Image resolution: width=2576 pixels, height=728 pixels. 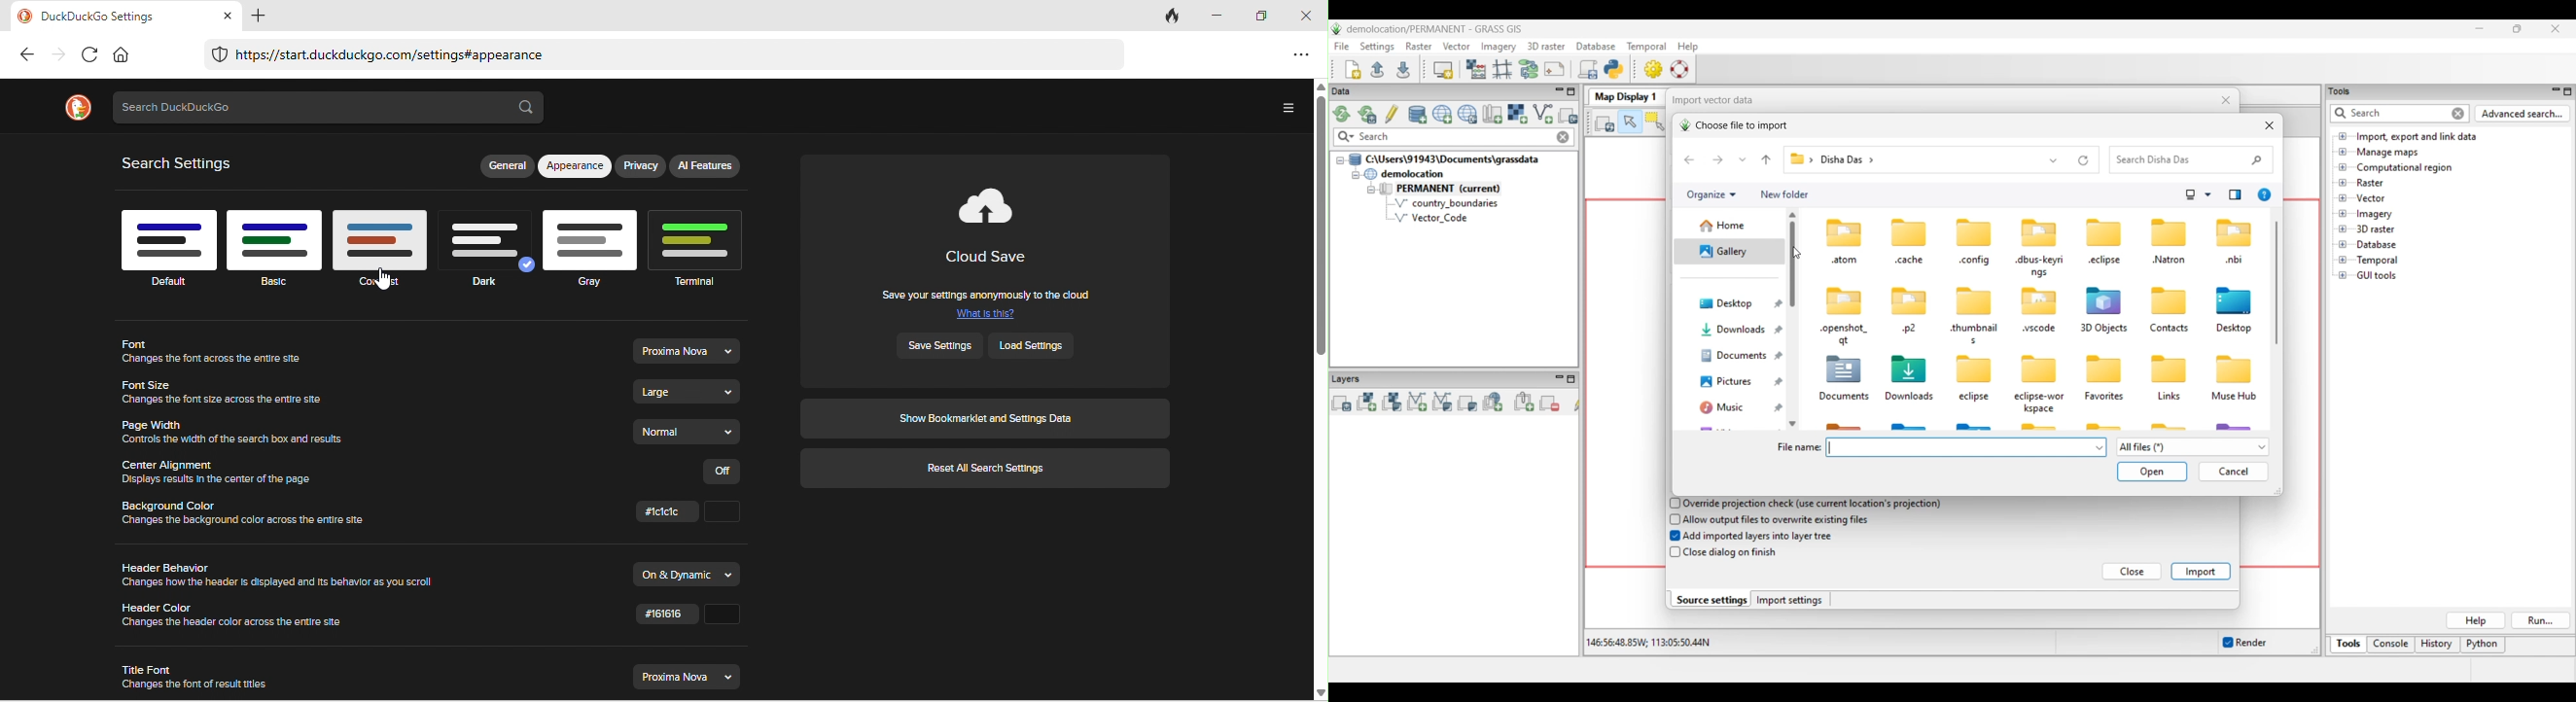 What do you see at coordinates (1266, 17) in the screenshot?
I see `maximize` at bounding box center [1266, 17].